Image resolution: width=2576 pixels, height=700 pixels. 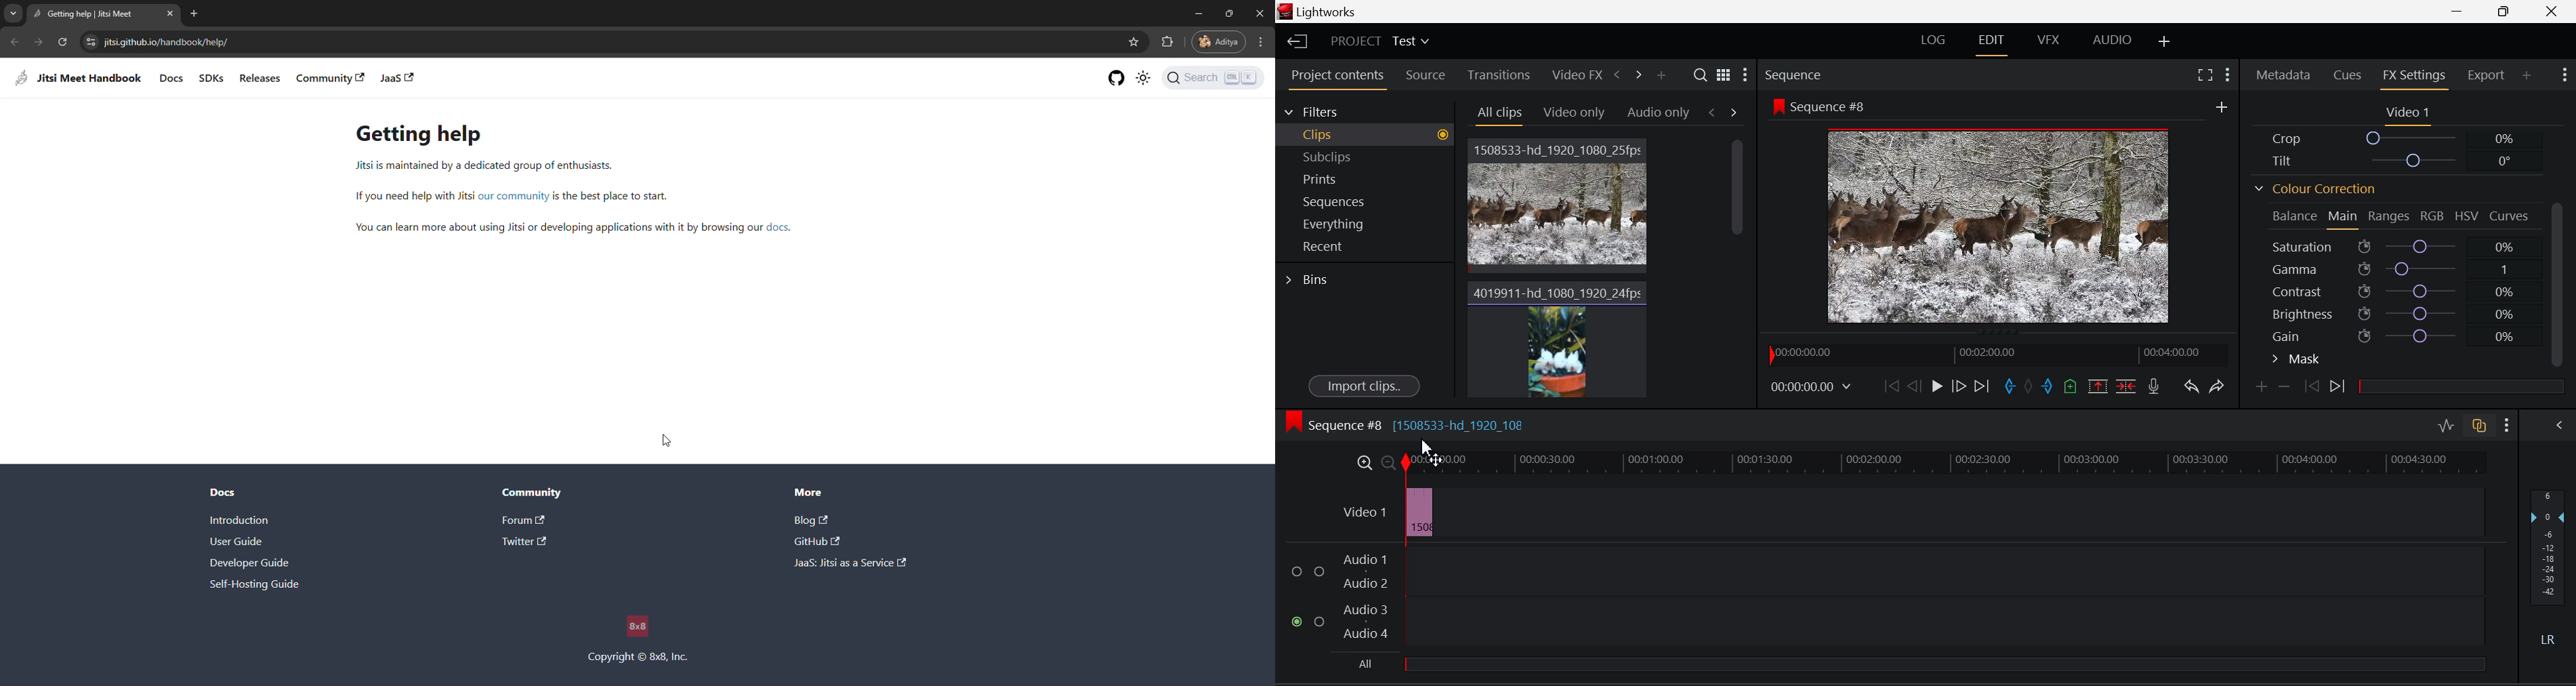 What do you see at coordinates (195, 13) in the screenshot?
I see `new tab` at bounding box center [195, 13].